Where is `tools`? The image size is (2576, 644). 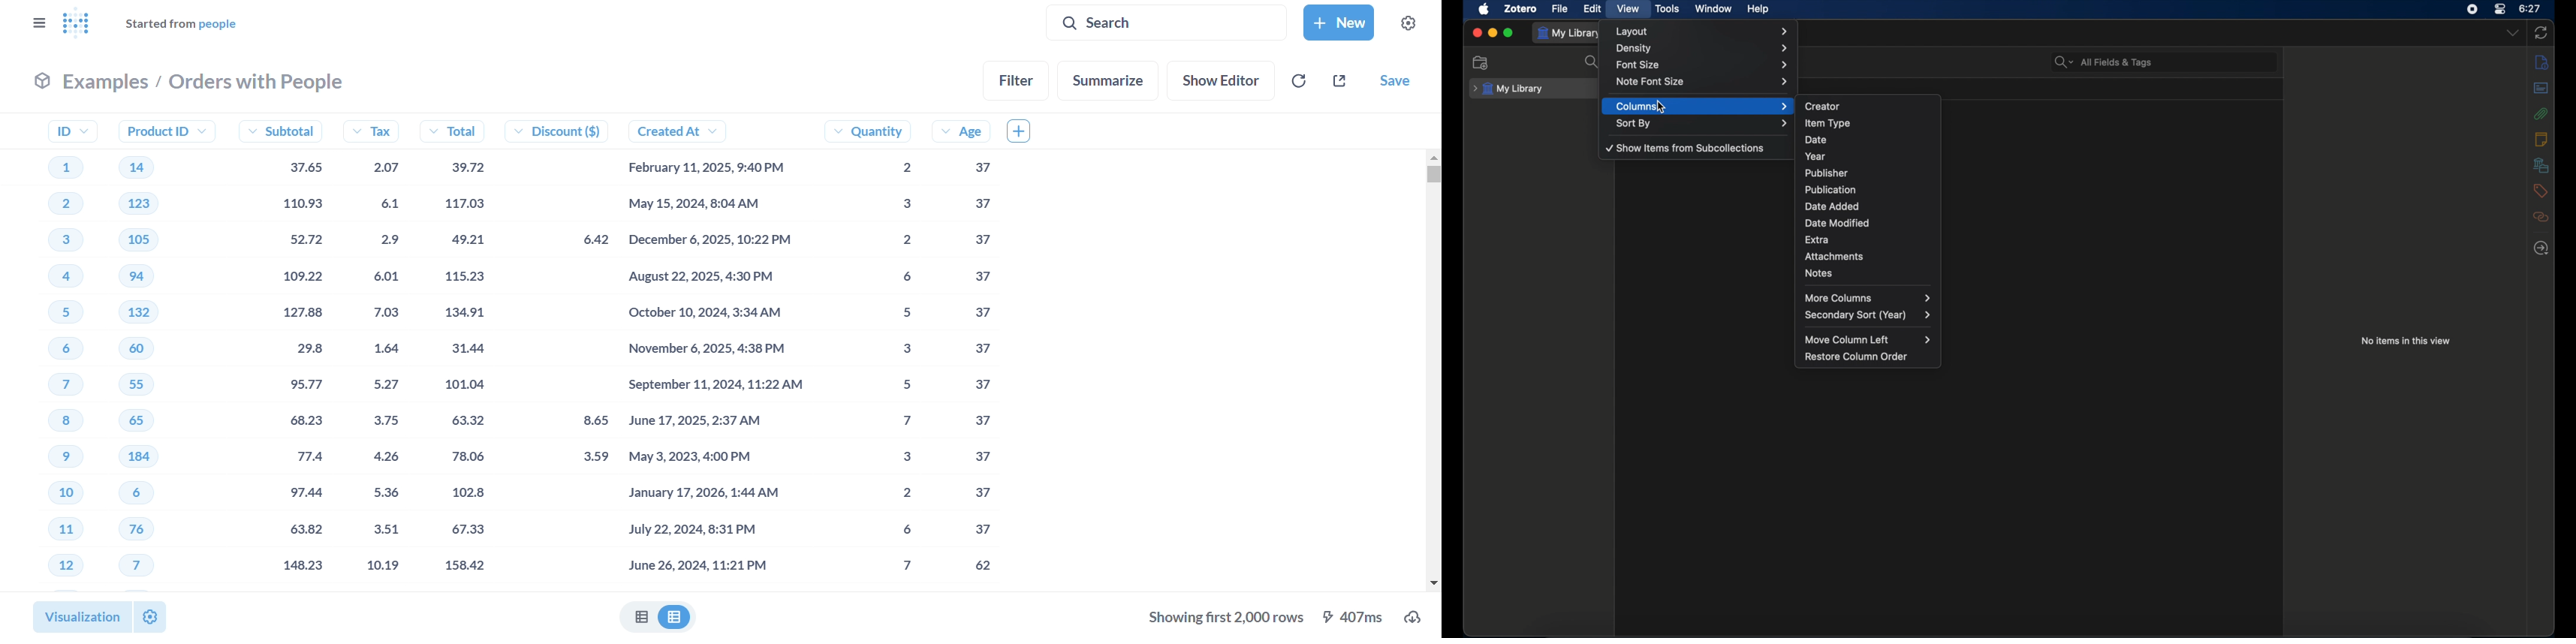 tools is located at coordinates (1667, 8).